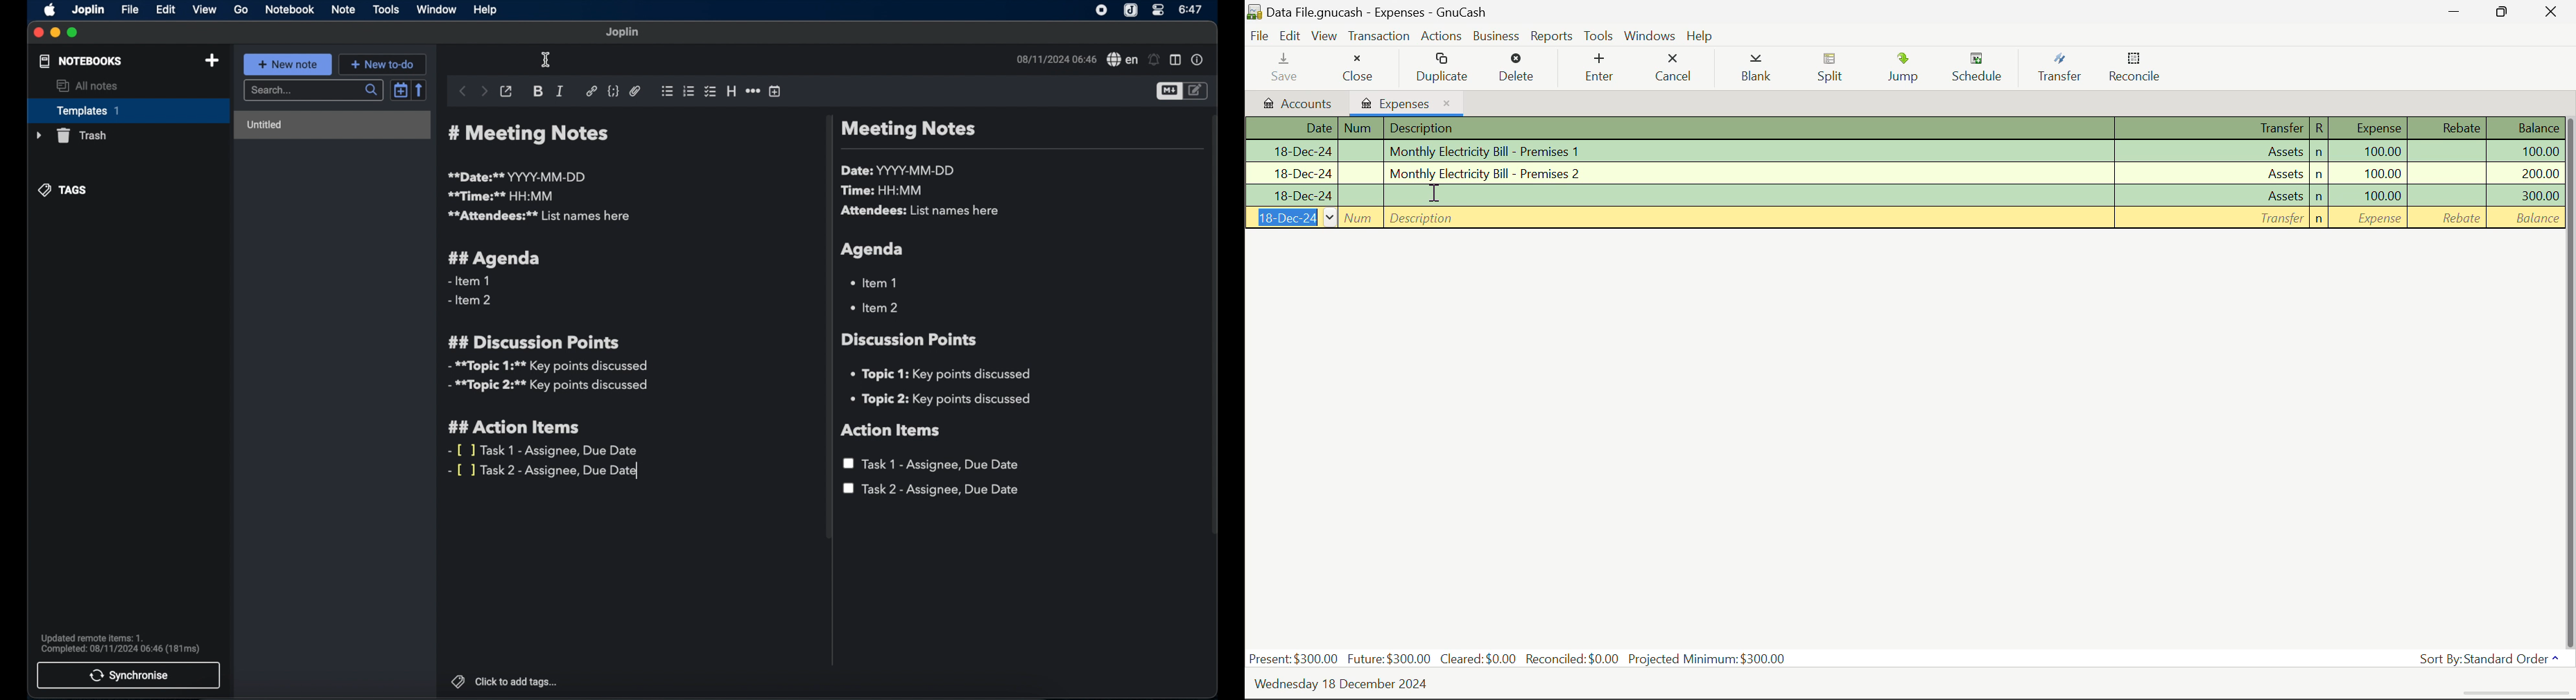  Describe the element at coordinates (495, 259) in the screenshot. I see `## agenda` at that location.